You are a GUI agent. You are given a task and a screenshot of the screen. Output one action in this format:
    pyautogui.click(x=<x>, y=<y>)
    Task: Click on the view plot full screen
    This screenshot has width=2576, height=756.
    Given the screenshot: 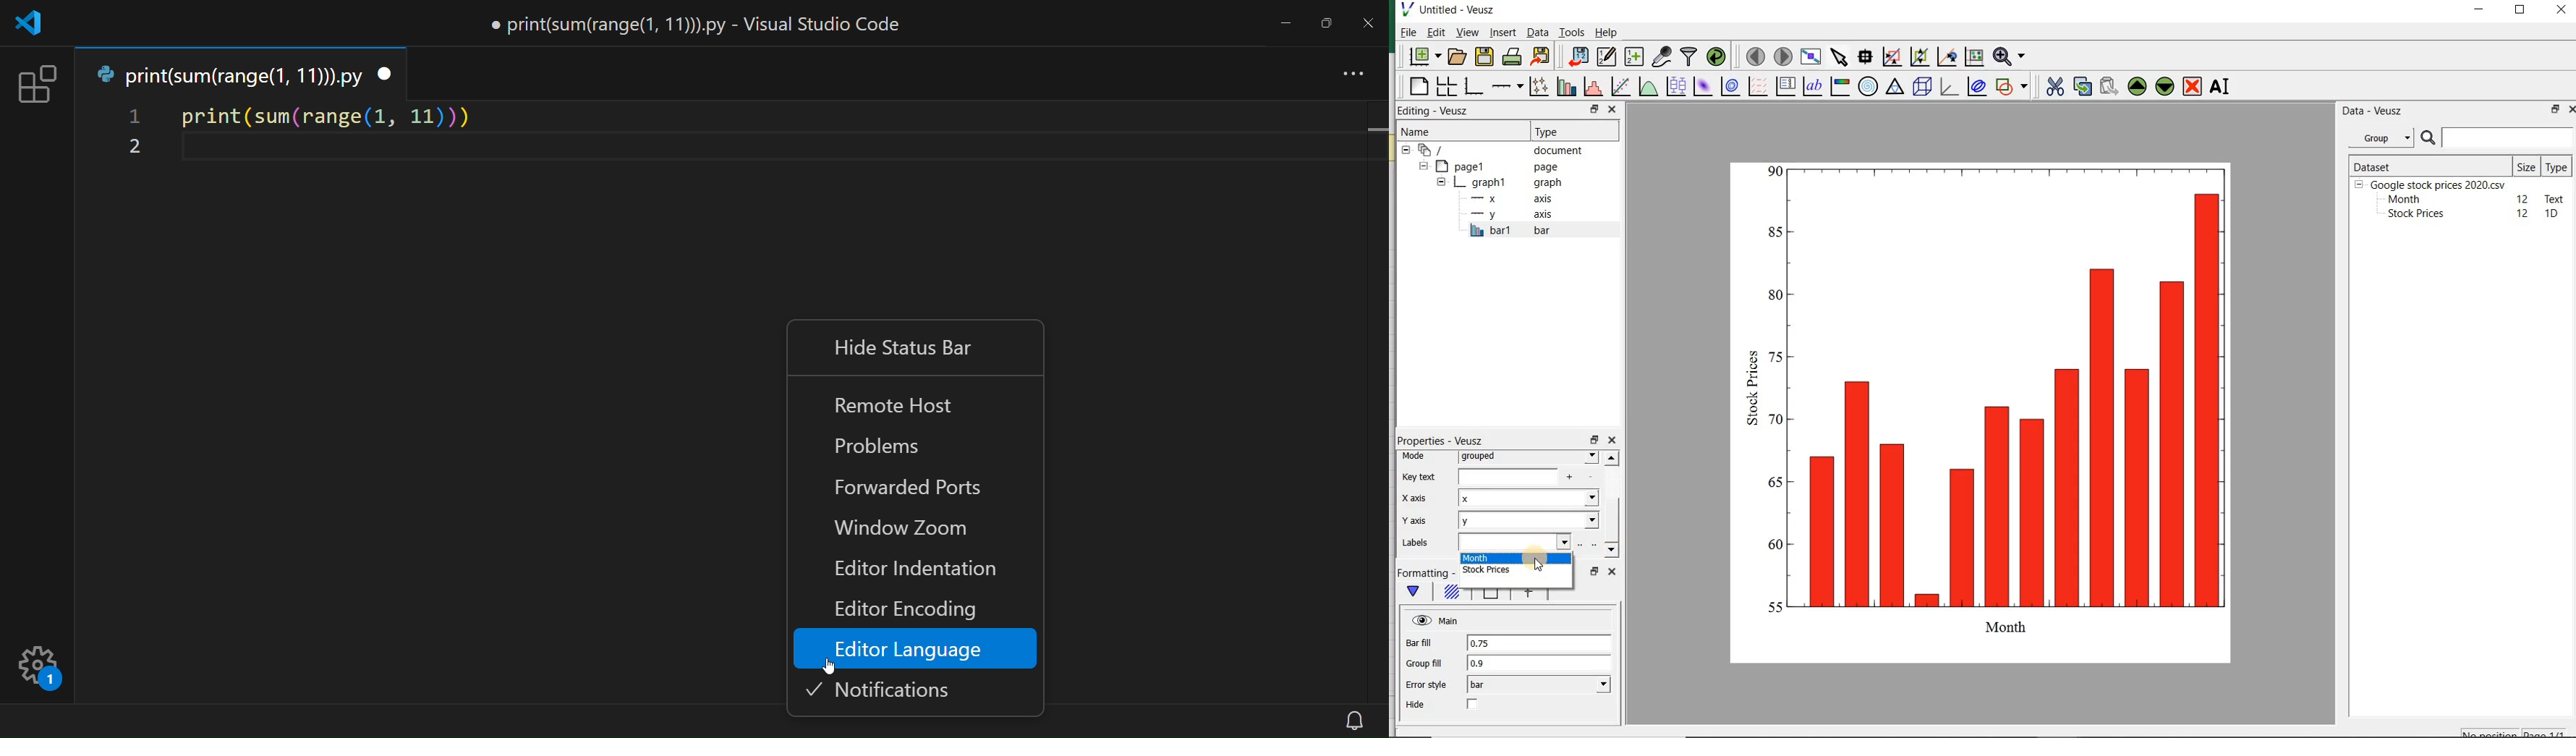 What is the action you would take?
    pyautogui.click(x=1810, y=57)
    